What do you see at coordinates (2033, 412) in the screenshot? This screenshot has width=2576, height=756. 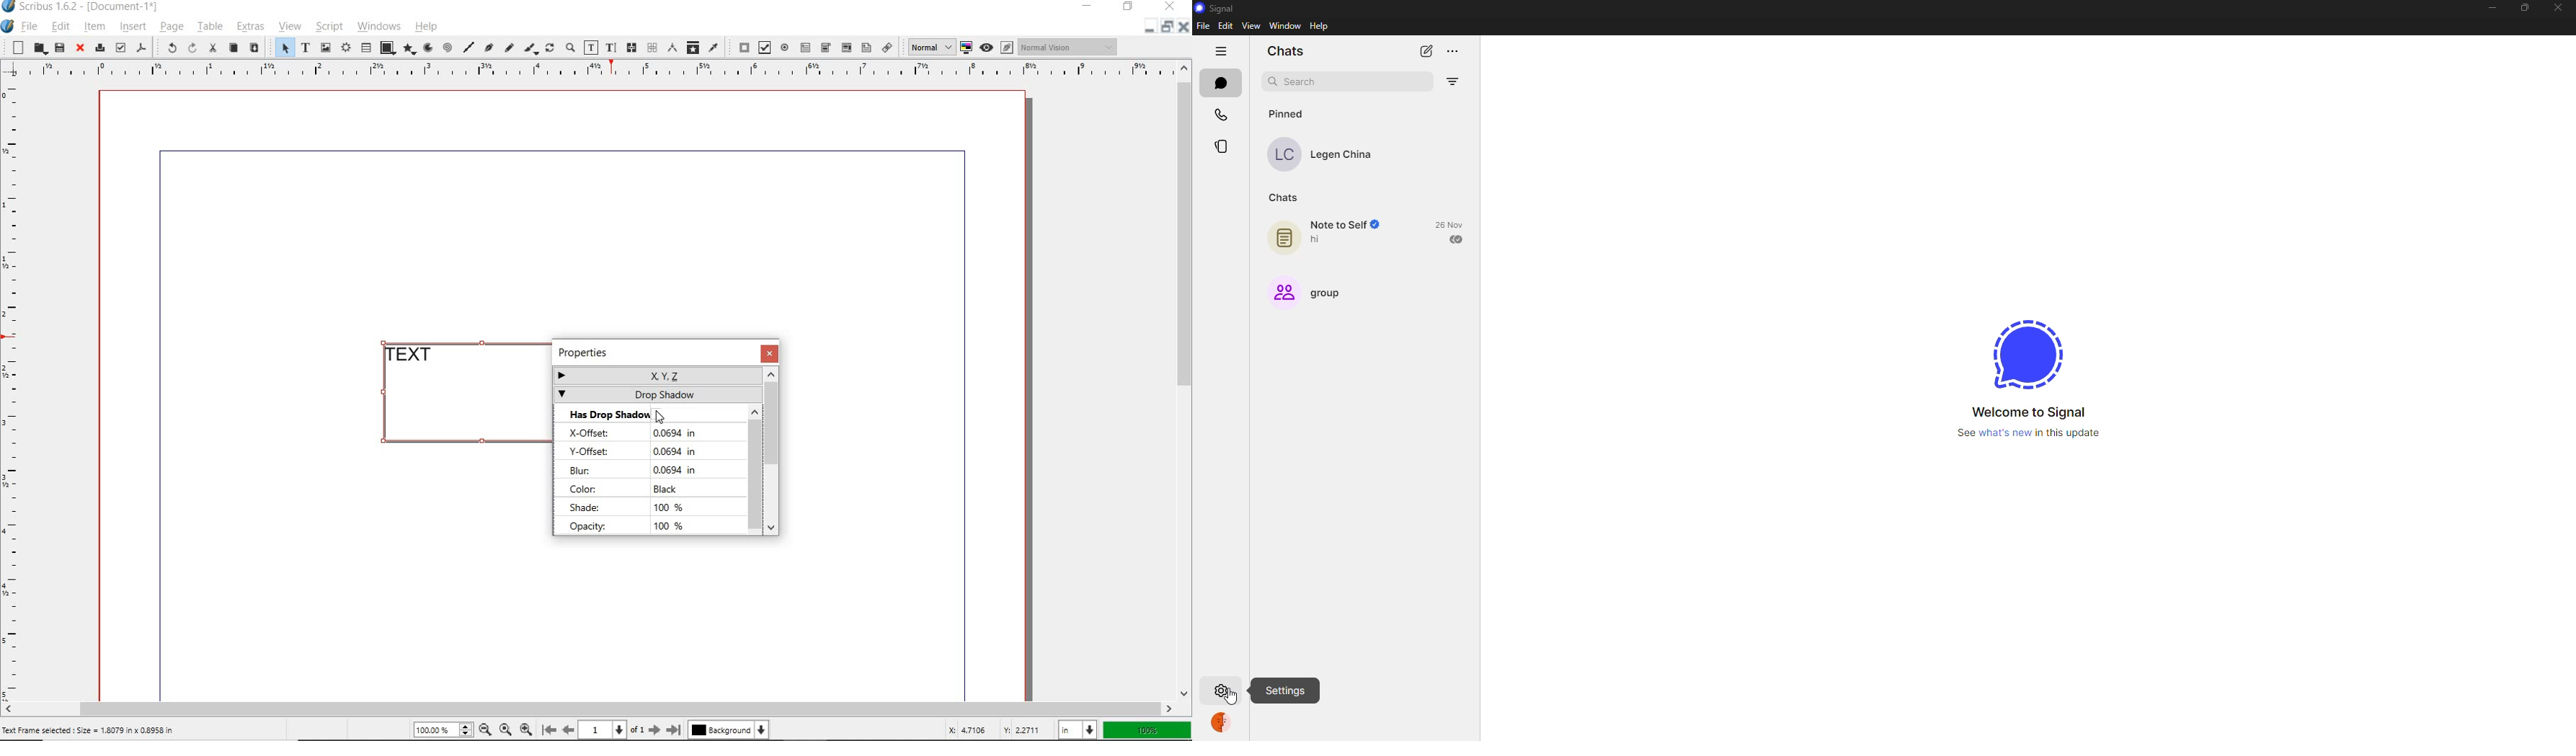 I see `welcome` at bounding box center [2033, 412].